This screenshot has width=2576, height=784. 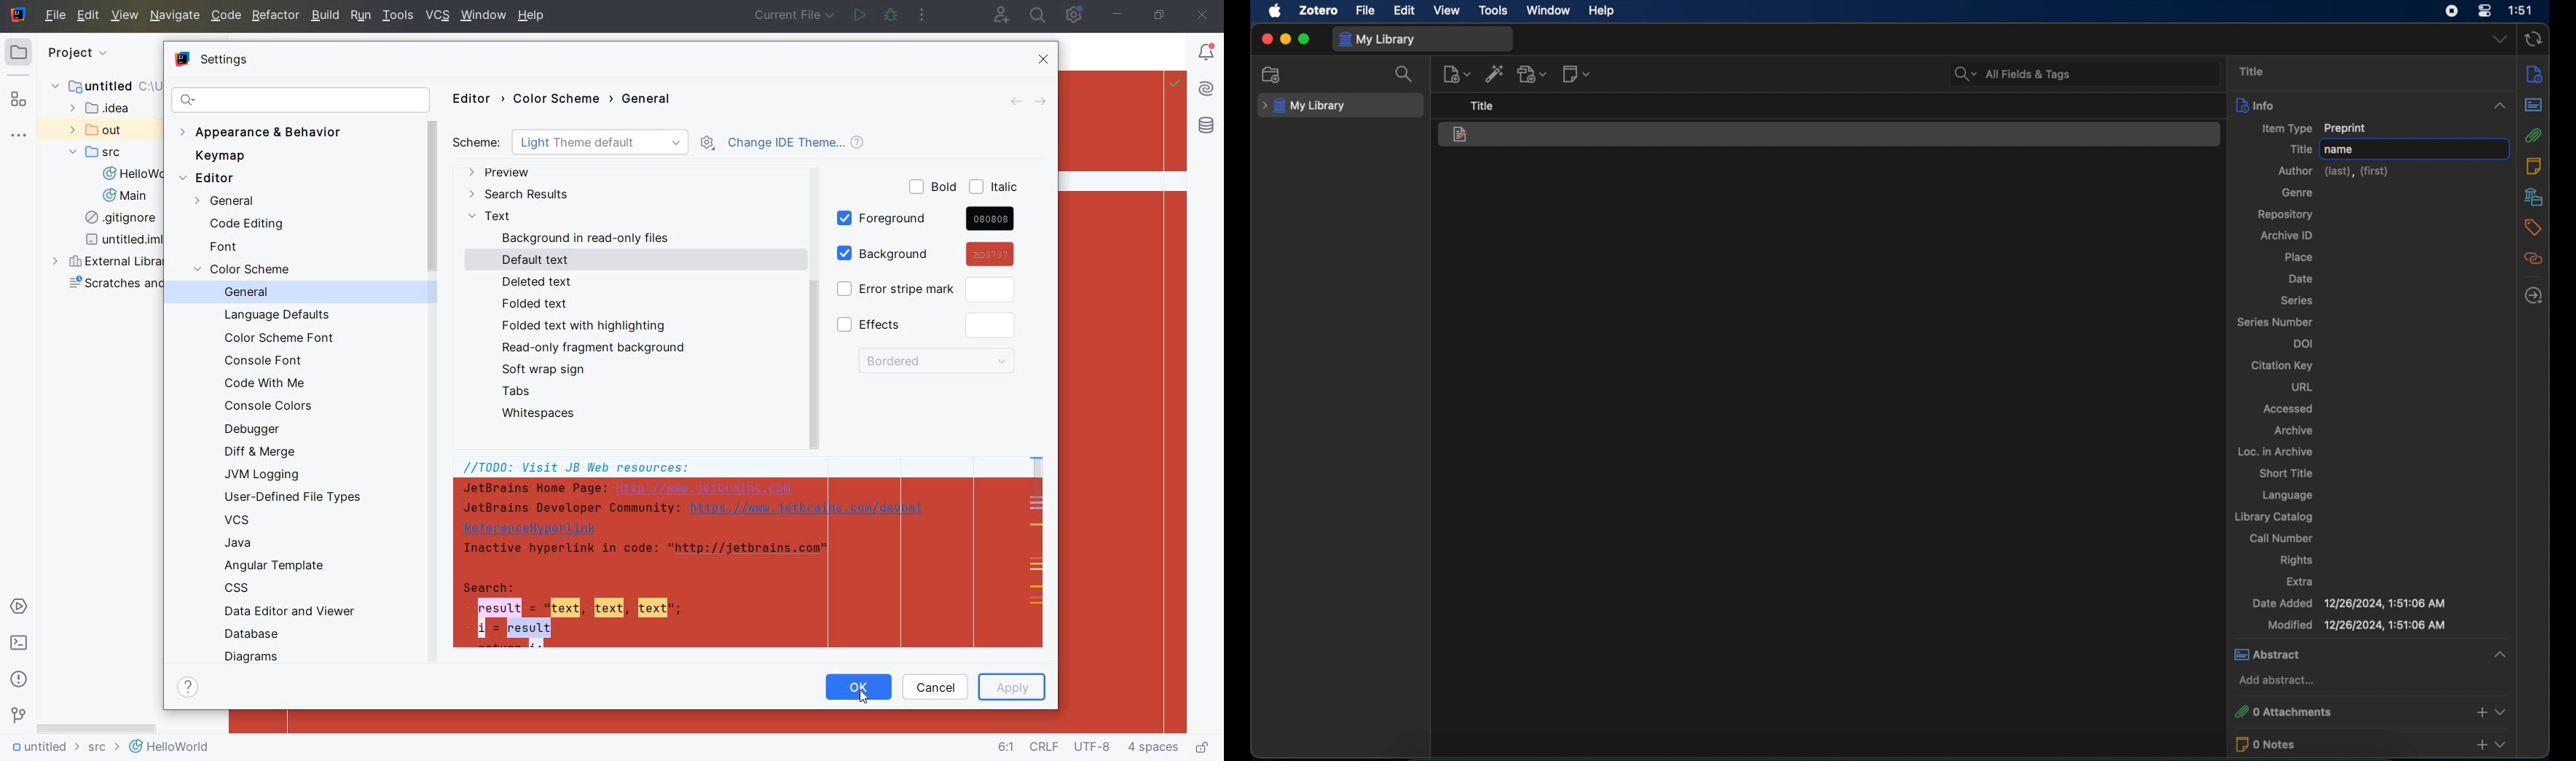 I want to click on FOLDED TEXT, so click(x=538, y=305).